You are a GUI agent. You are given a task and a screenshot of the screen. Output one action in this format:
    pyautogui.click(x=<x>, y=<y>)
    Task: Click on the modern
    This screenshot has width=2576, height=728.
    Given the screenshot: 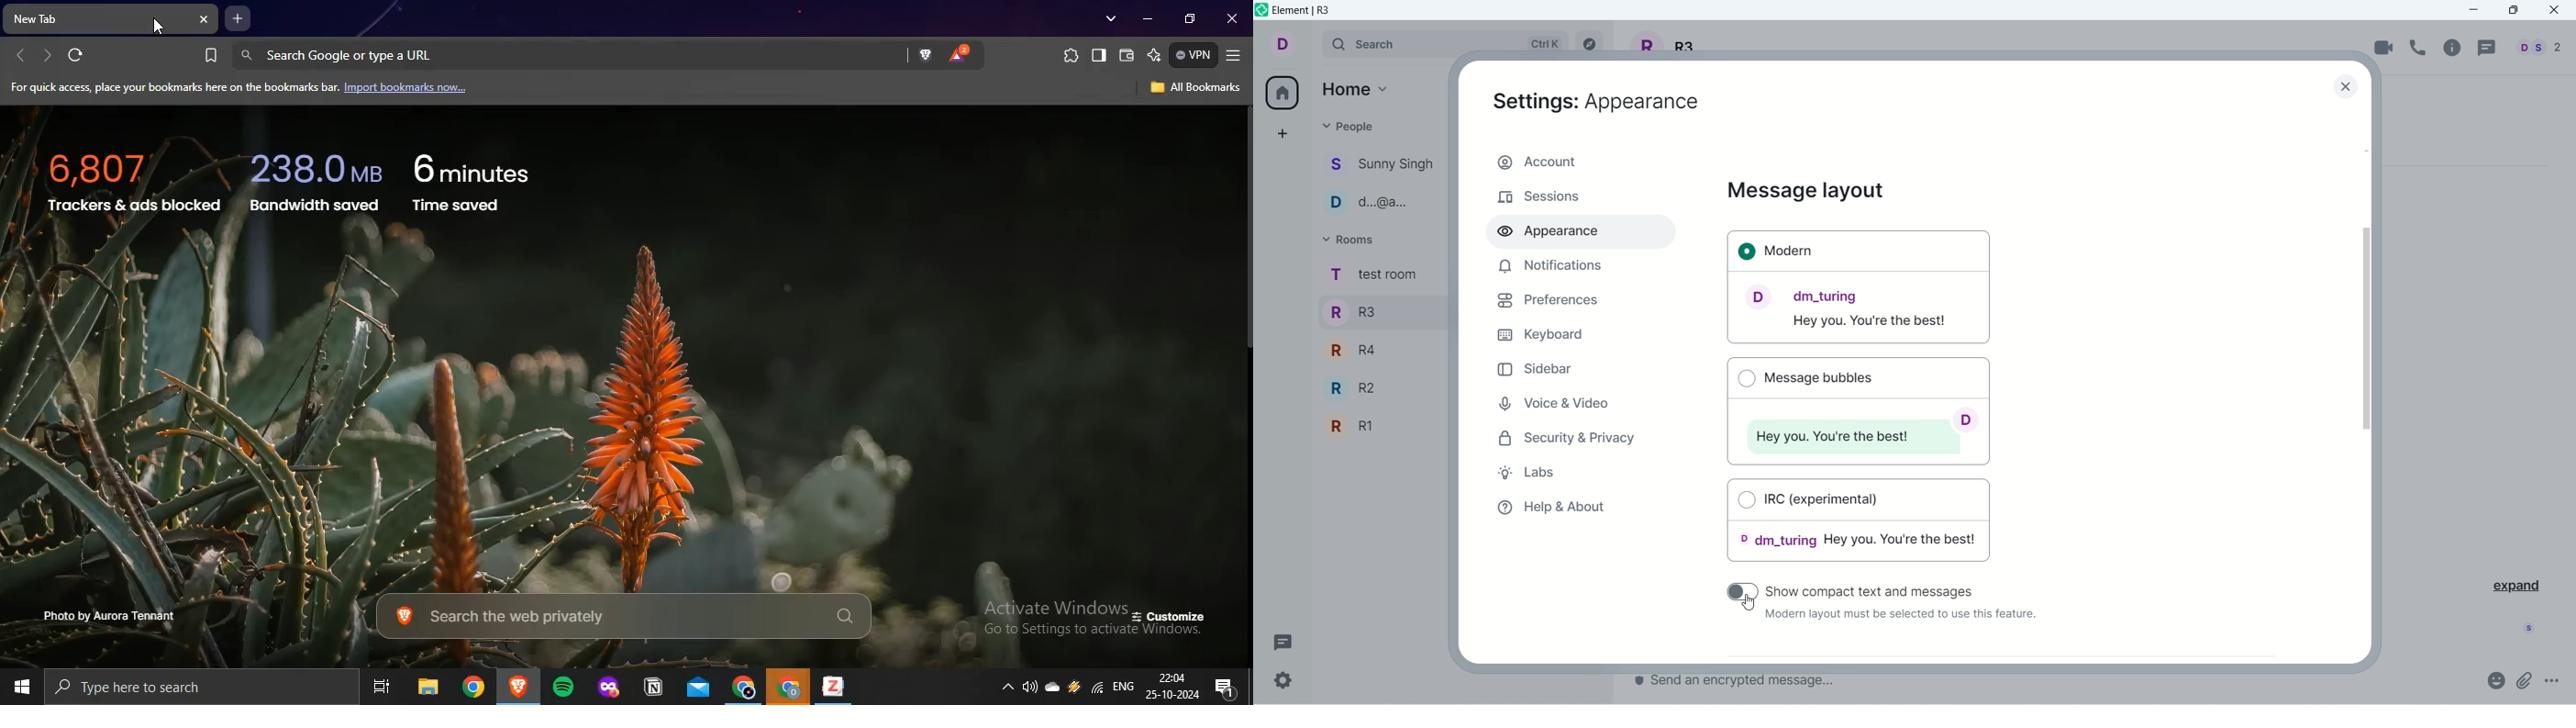 What is the action you would take?
    pyautogui.click(x=1860, y=288)
    